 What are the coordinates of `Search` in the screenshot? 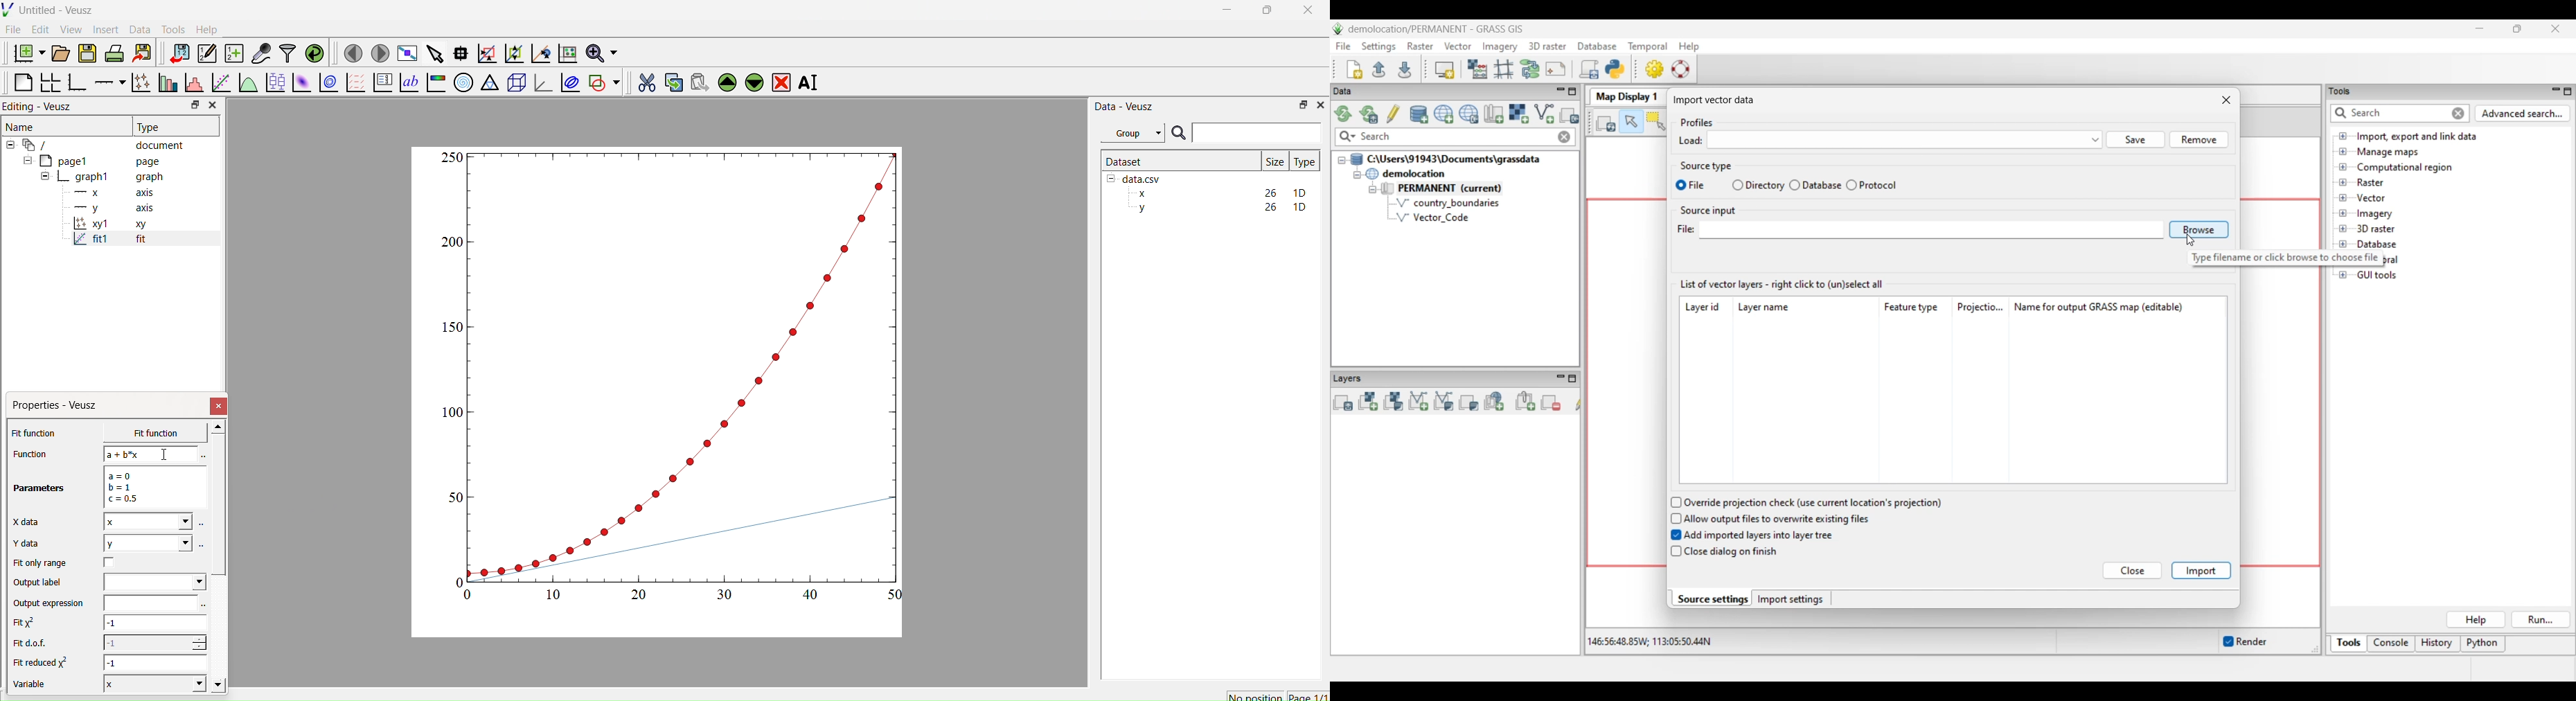 It's located at (1178, 134).